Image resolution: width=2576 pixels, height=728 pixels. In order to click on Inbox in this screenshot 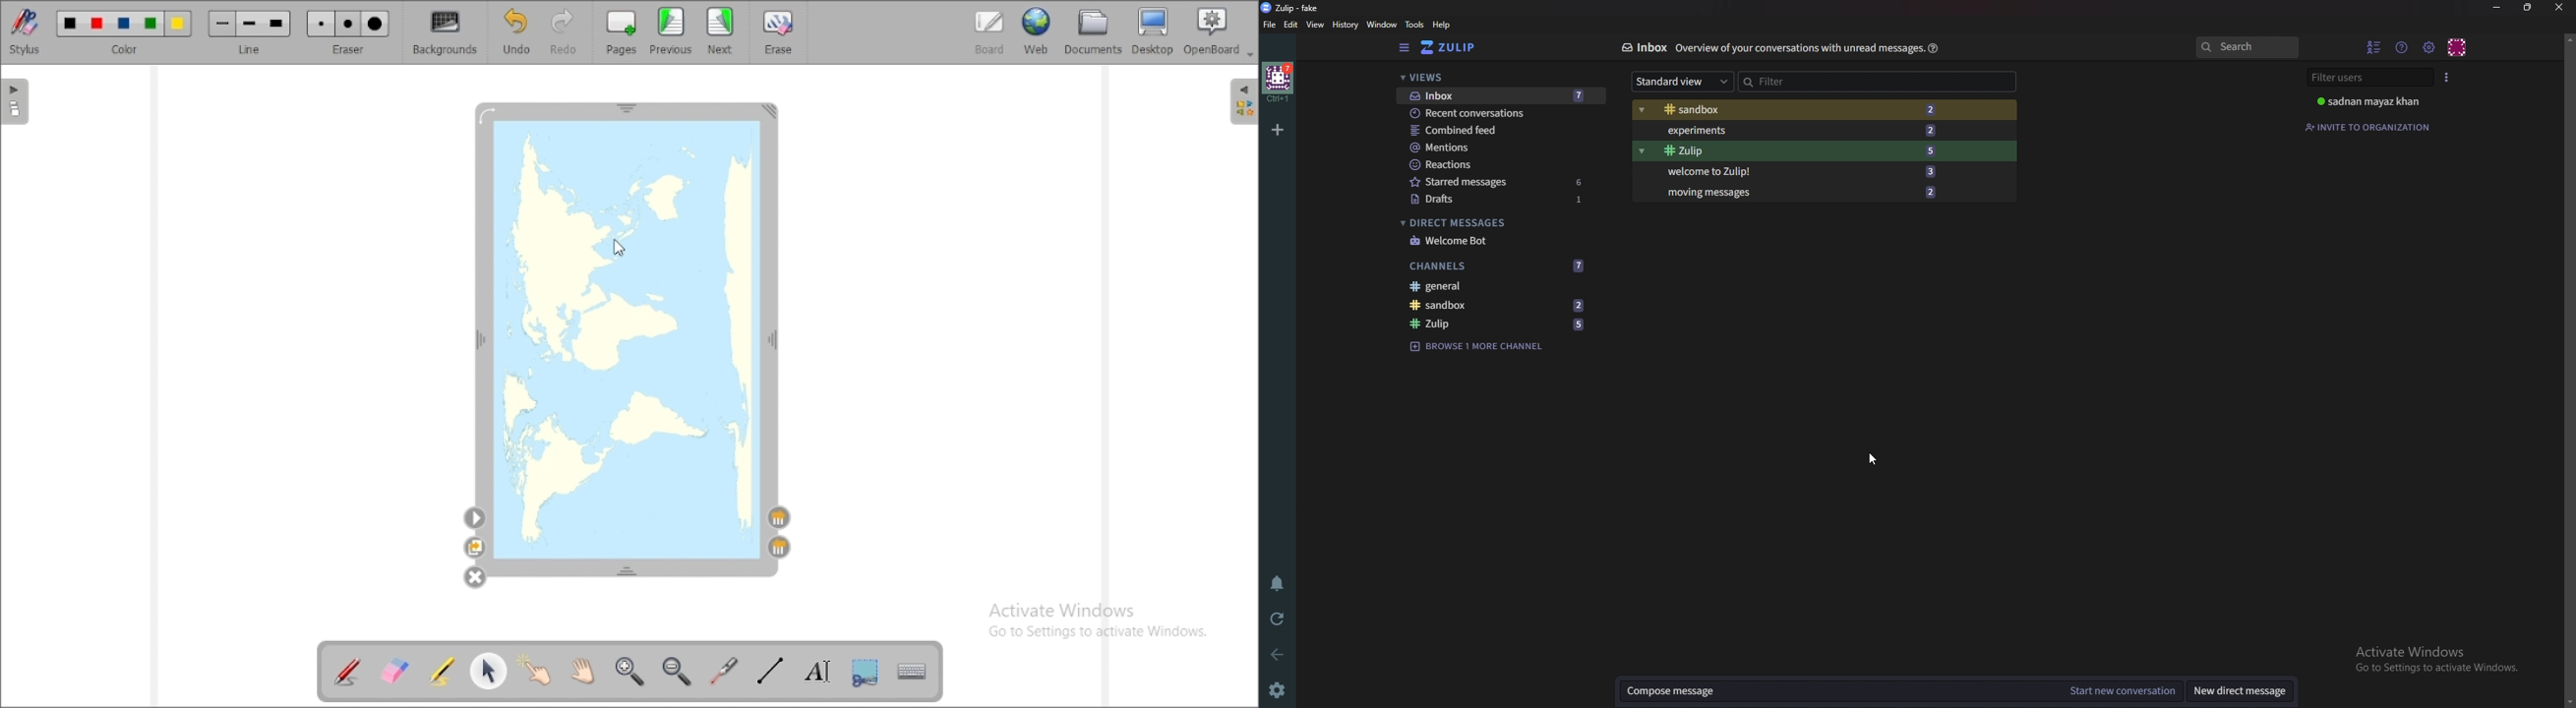, I will do `click(1645, 47)`.